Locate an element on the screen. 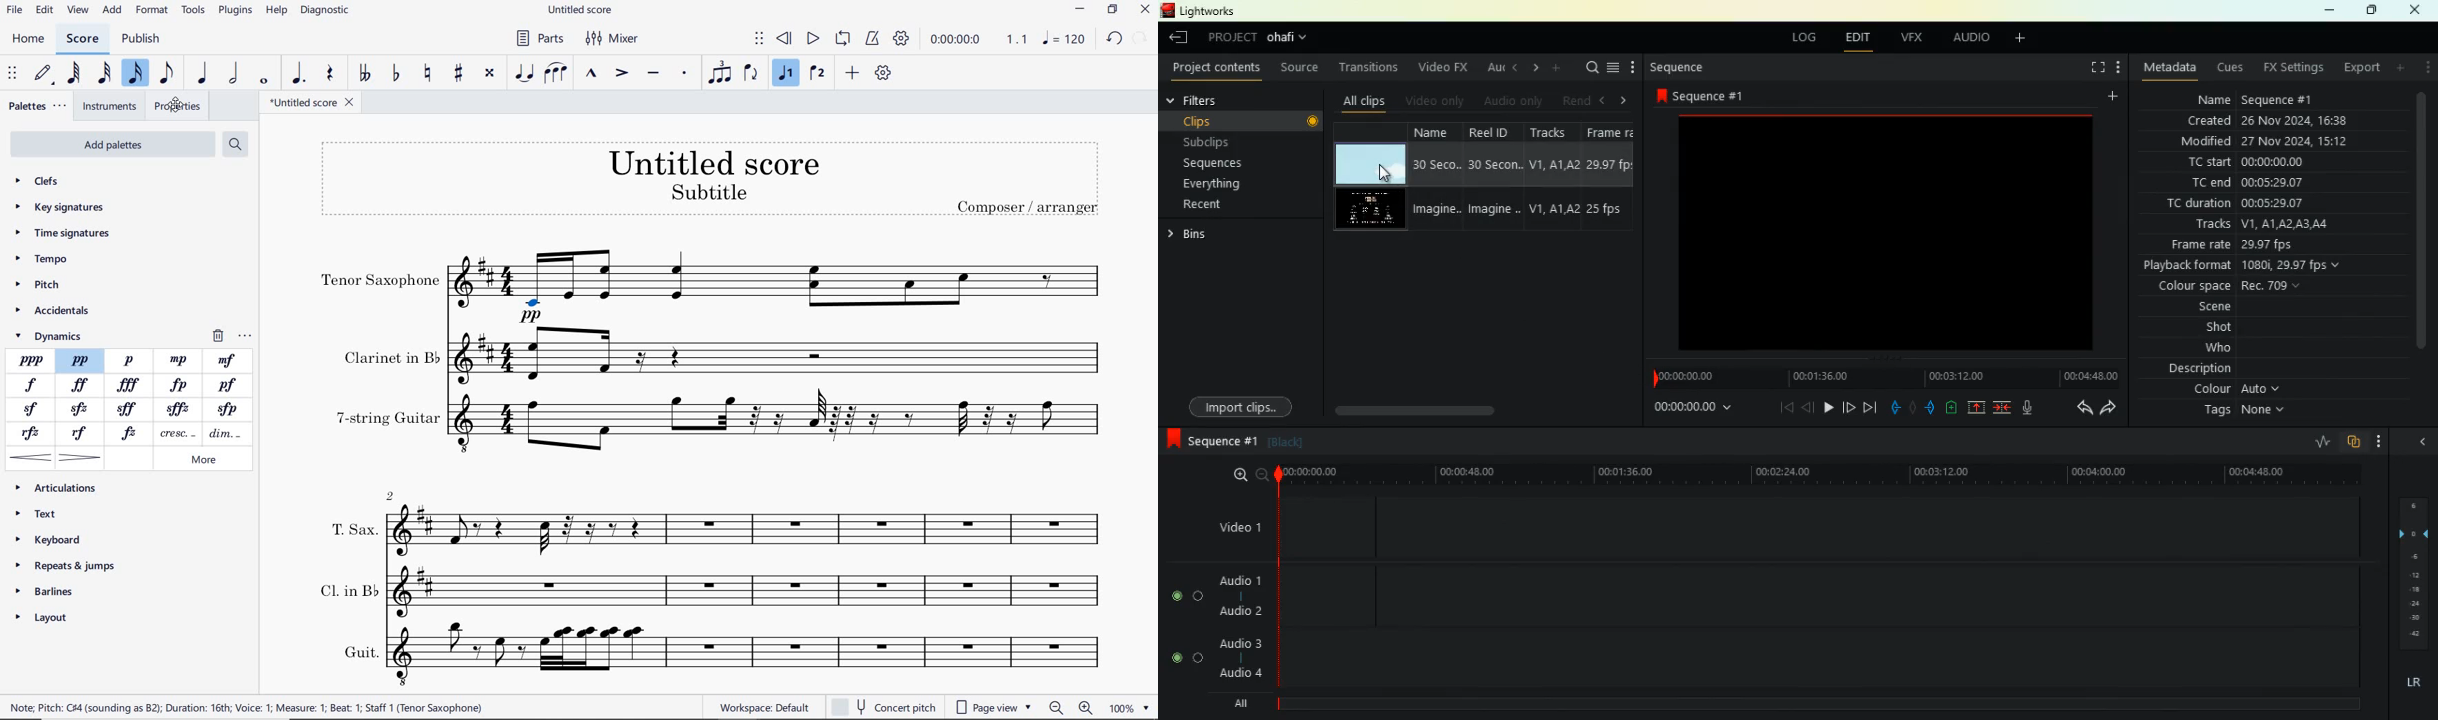  close is located at coordinates (2424, 441).